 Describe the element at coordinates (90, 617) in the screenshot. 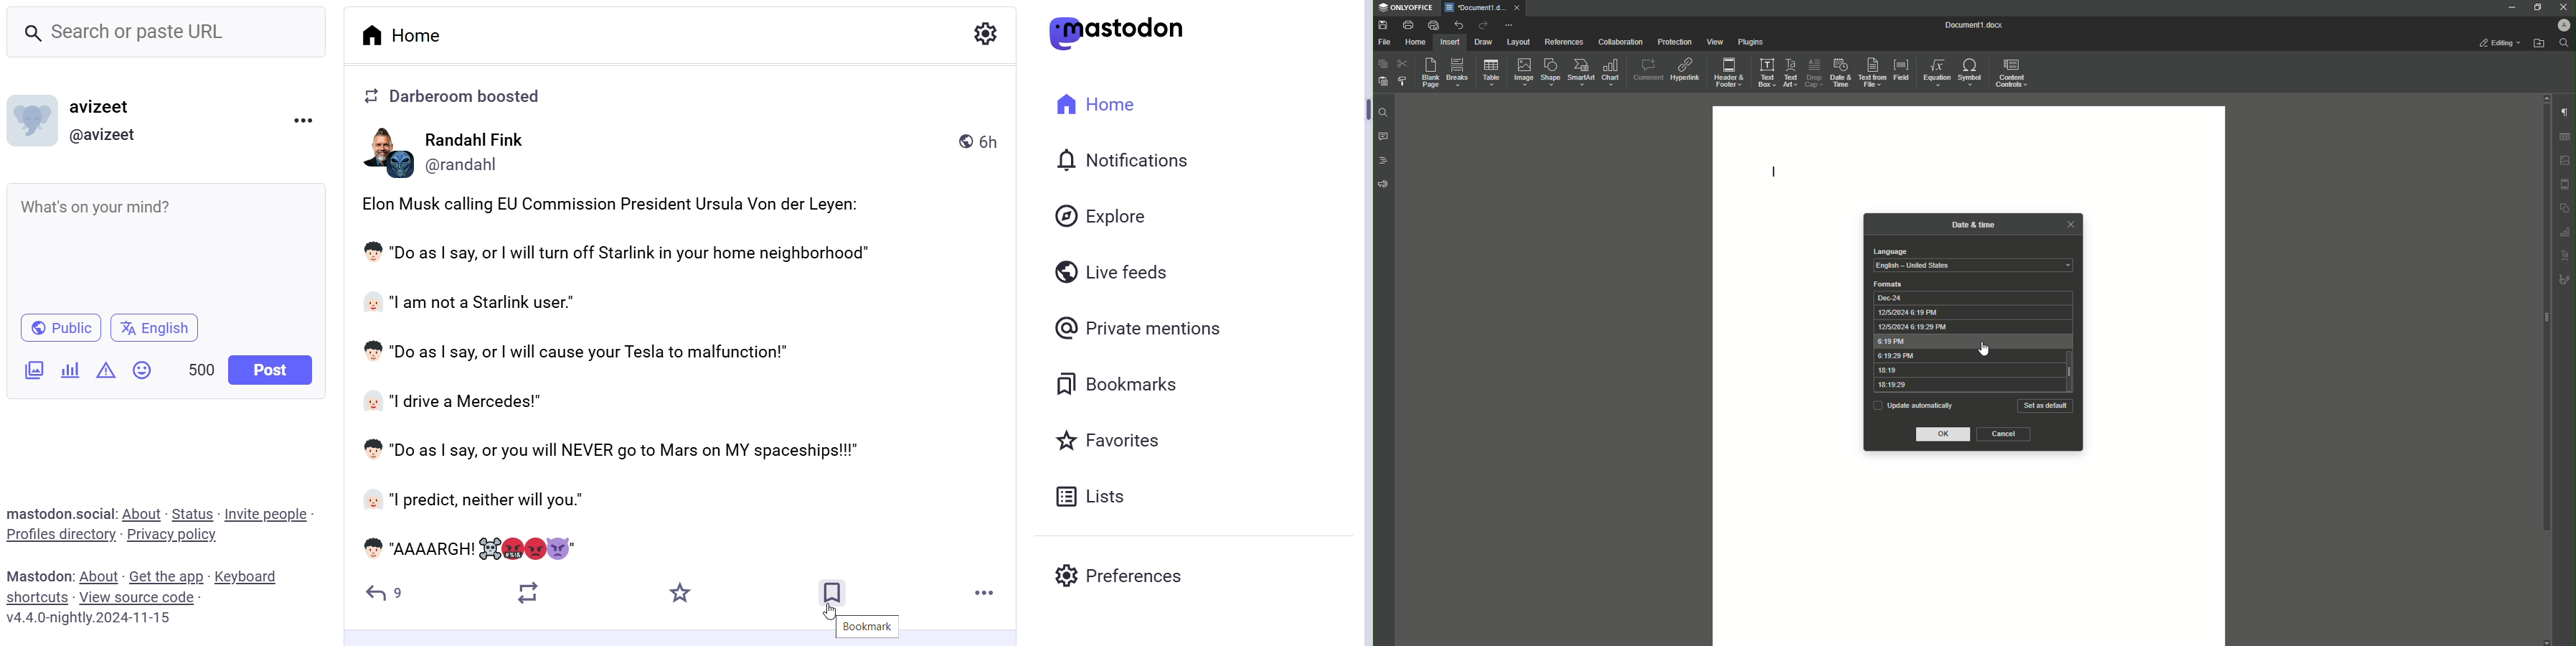

I see `Version` at that location.